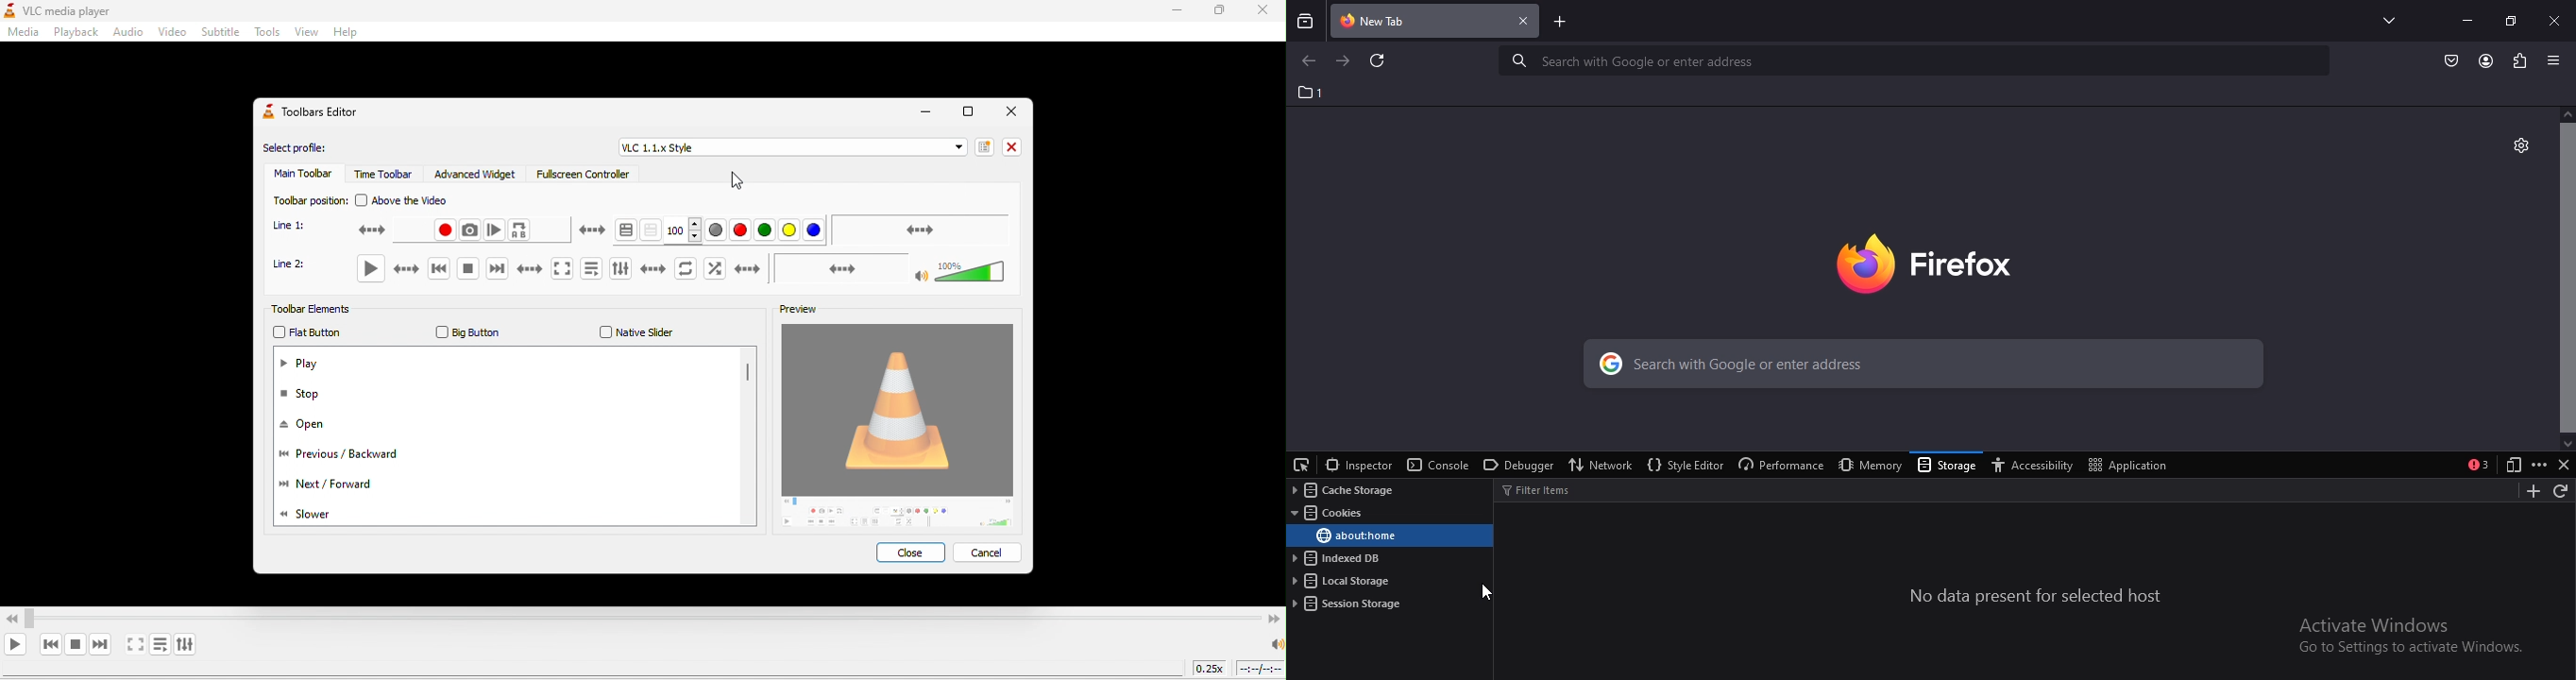  I want to click on Video Scrollbar, so click(643, 614).